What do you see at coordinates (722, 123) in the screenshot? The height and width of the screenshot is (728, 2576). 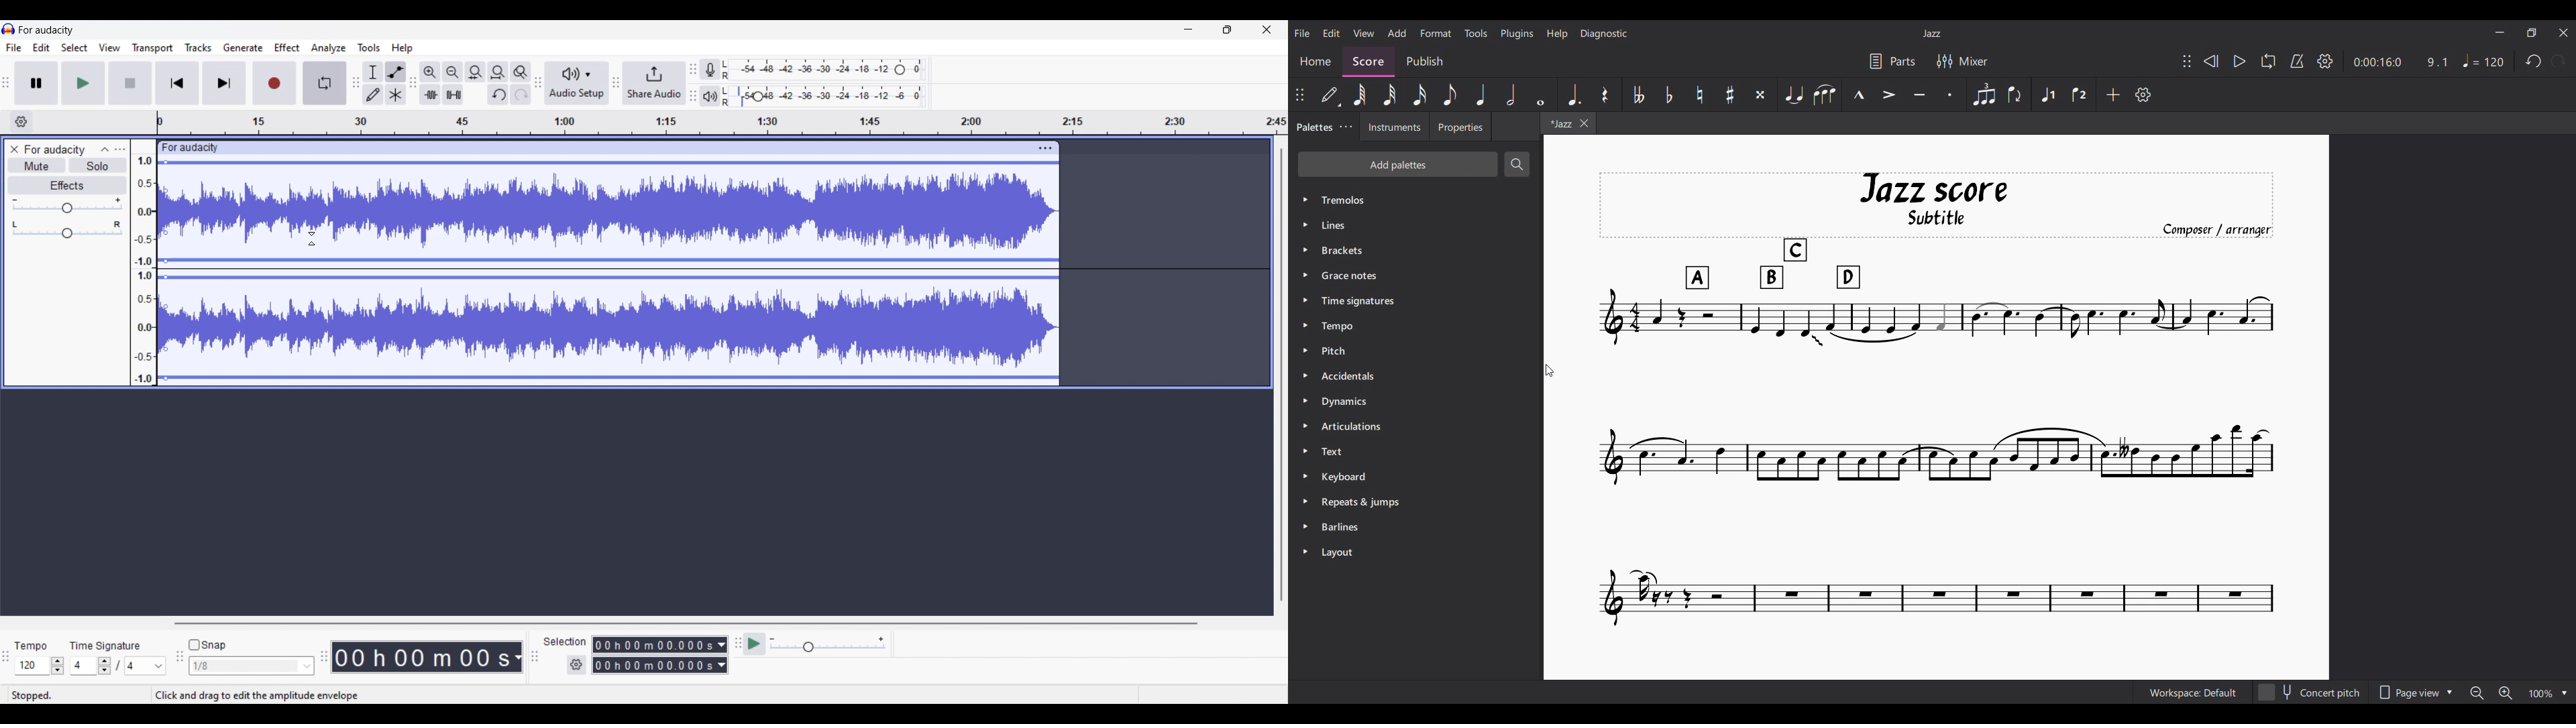 I see `timeline` at bounding box center [722, 123].